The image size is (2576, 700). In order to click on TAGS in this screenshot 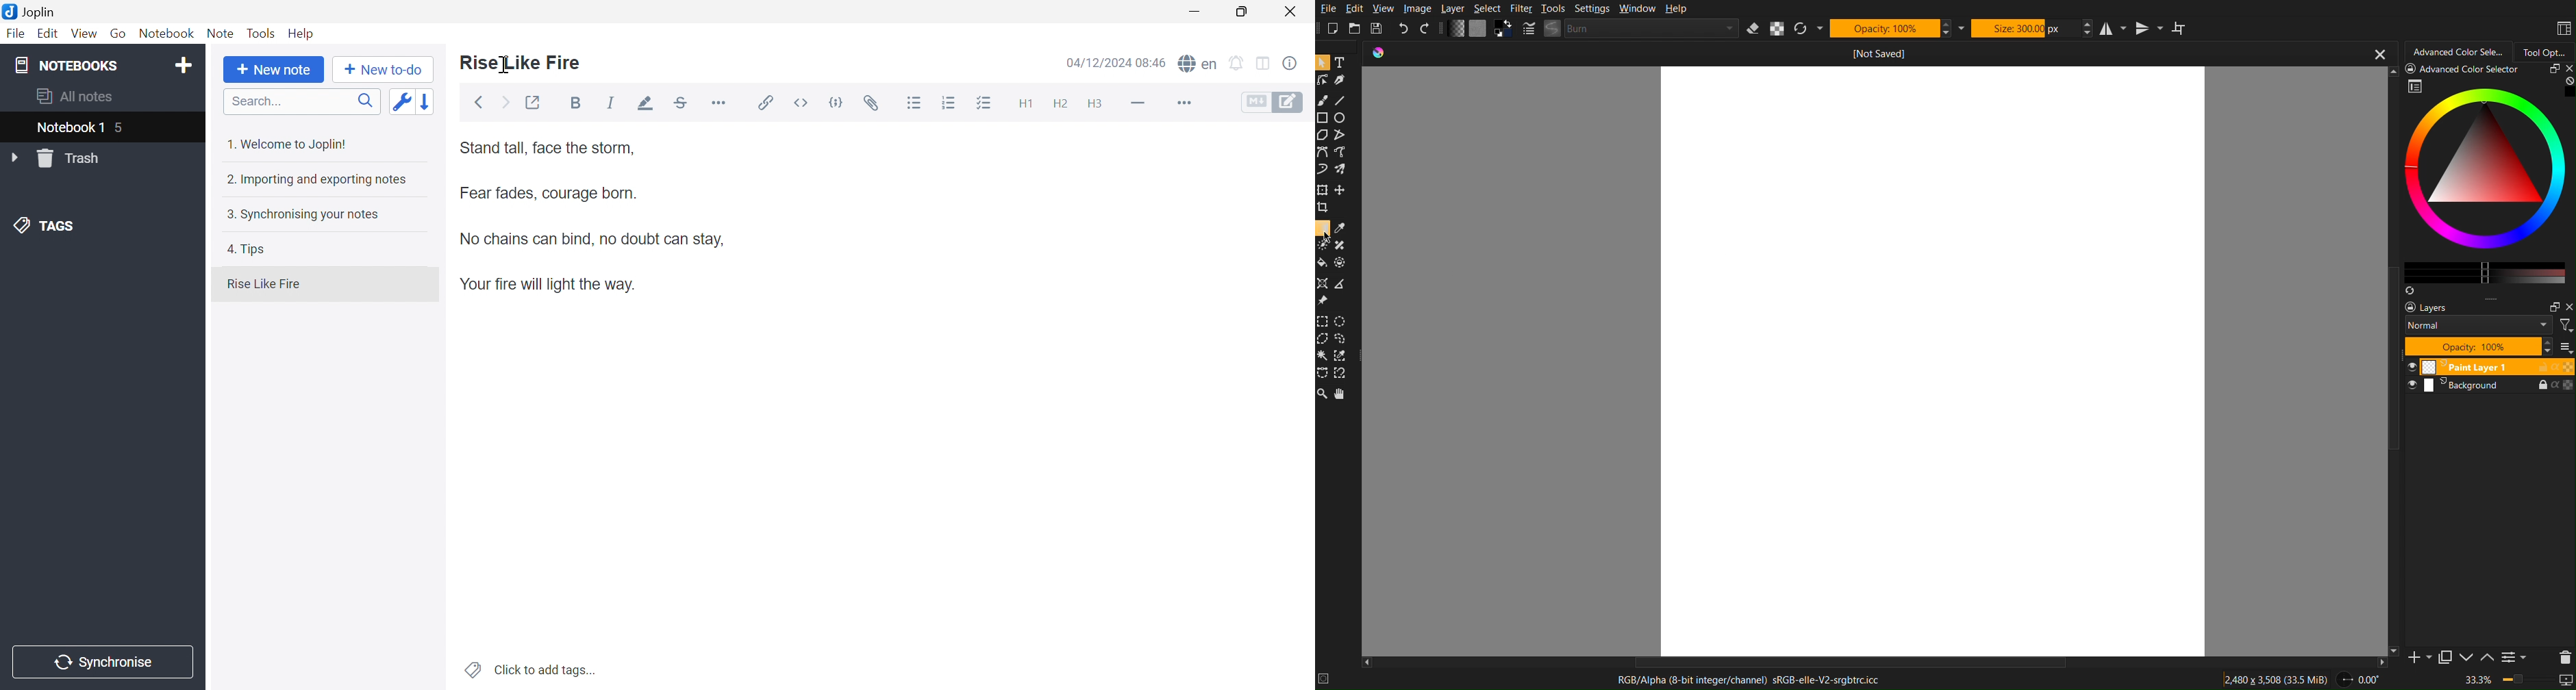, I will do `click(49, 227)`.